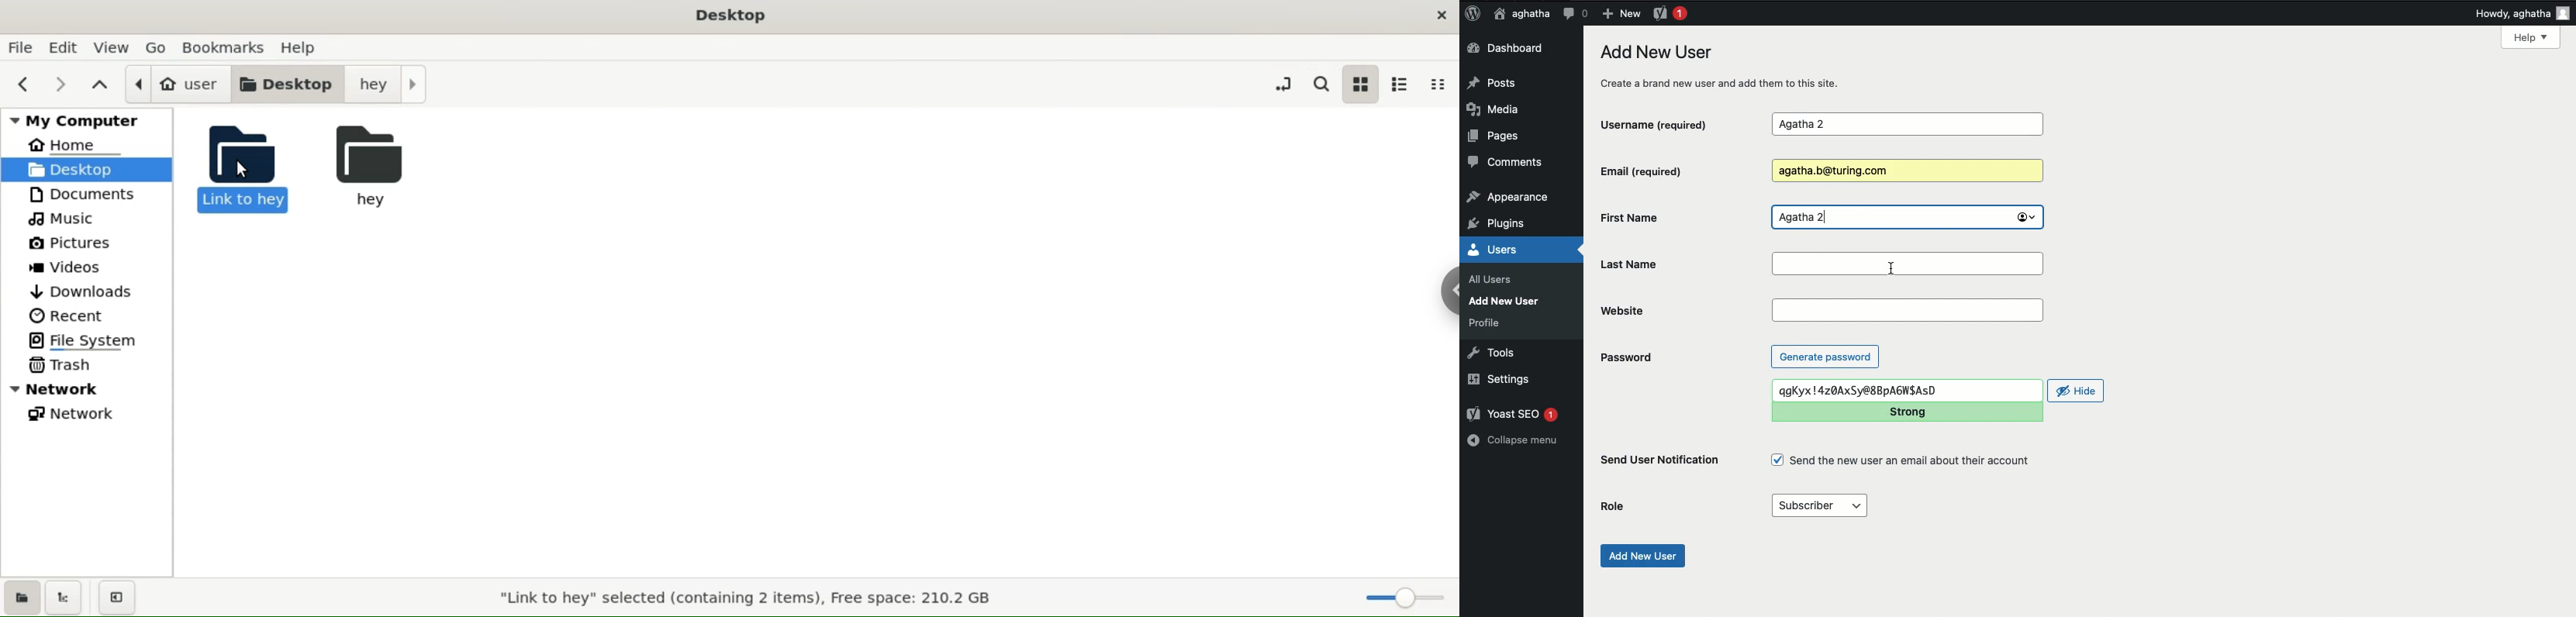 This screenshot has width=2576, height=644. Describe the element at coordinates (2522, 13) in the screenshot. I see `Howdy, aghatha` at that location.